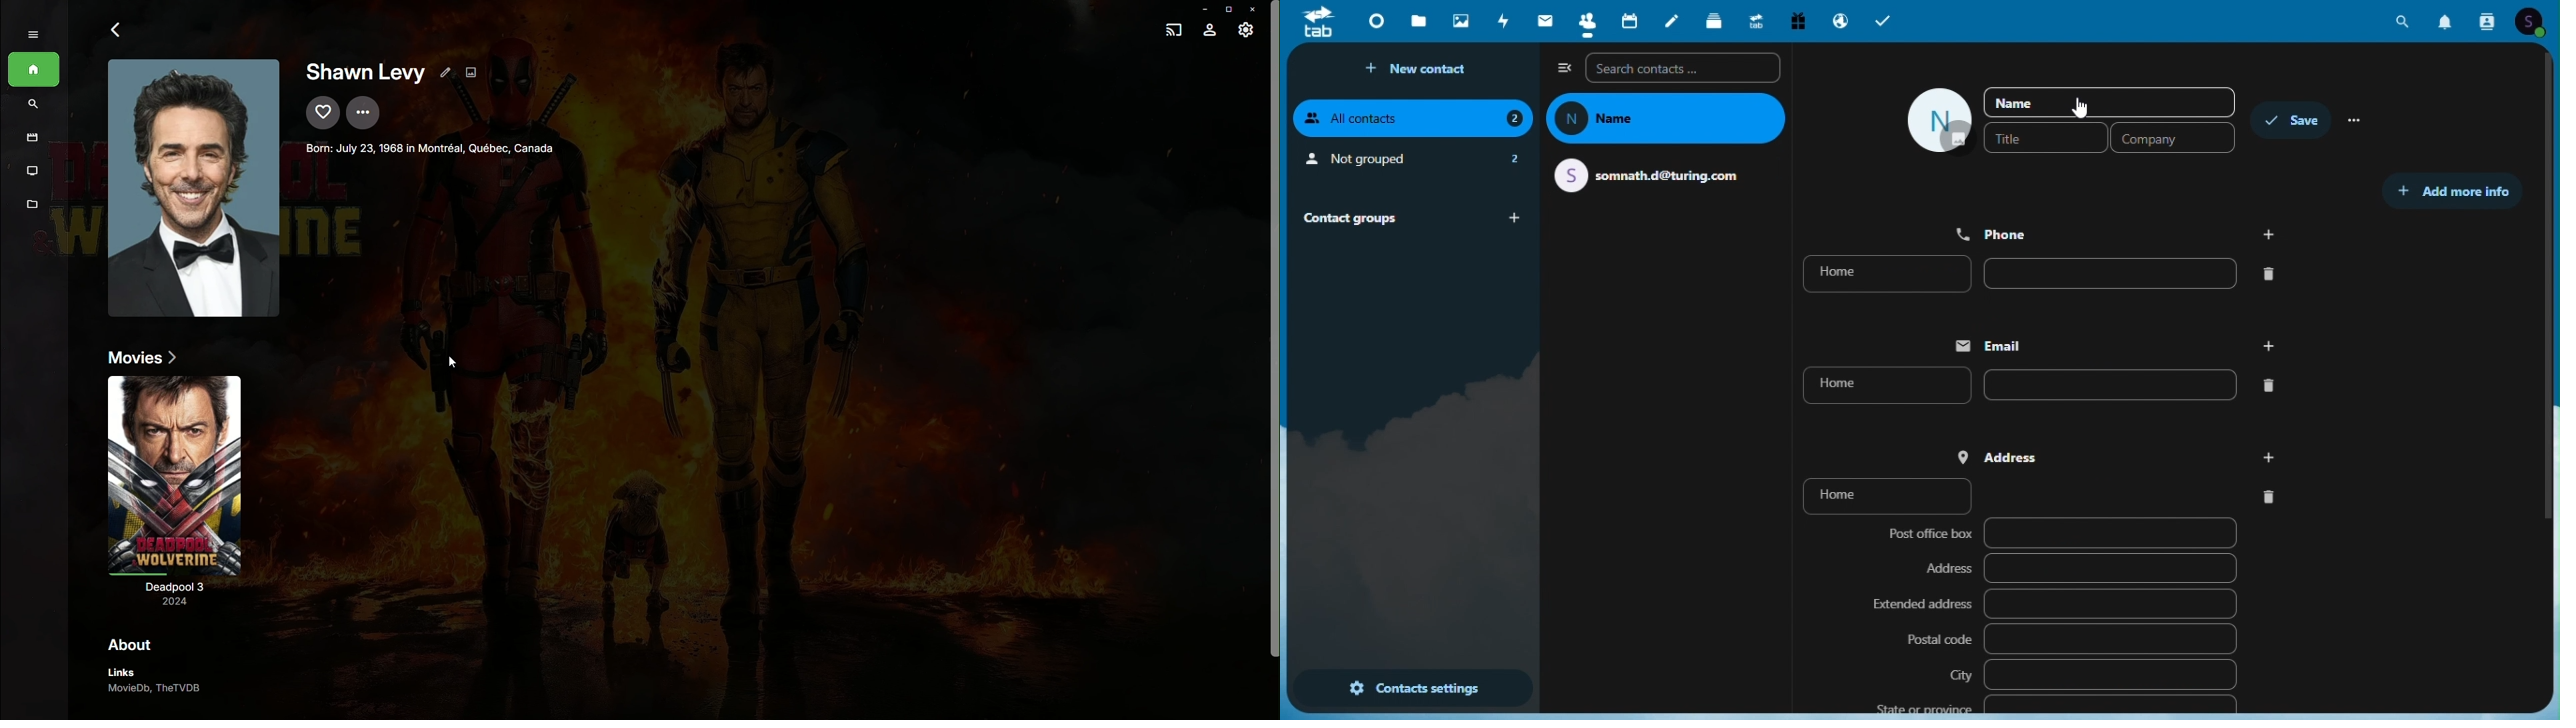  I want to click on Post office box, so click(2058, 535).